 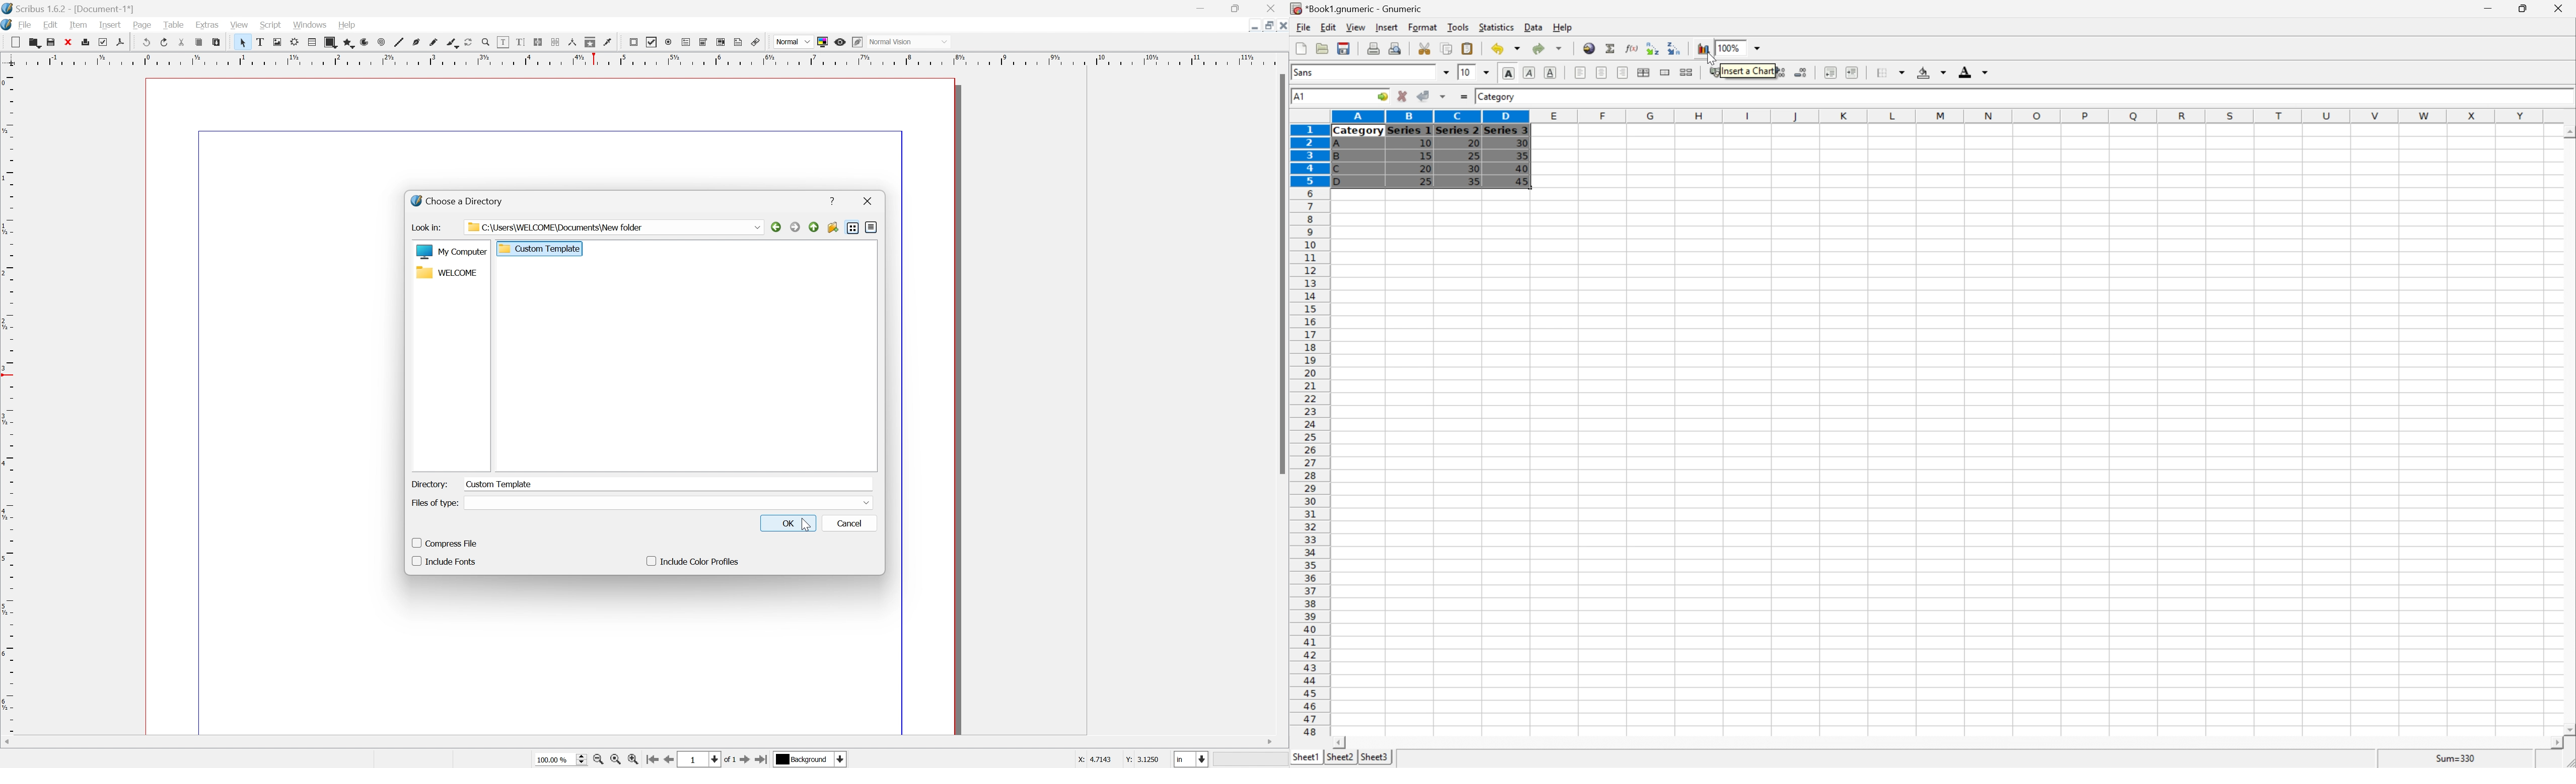 What do you see at coordinates (2567, 131) in the screenshot?
I see `Scroll Up` at bounding box center [2567, 131].